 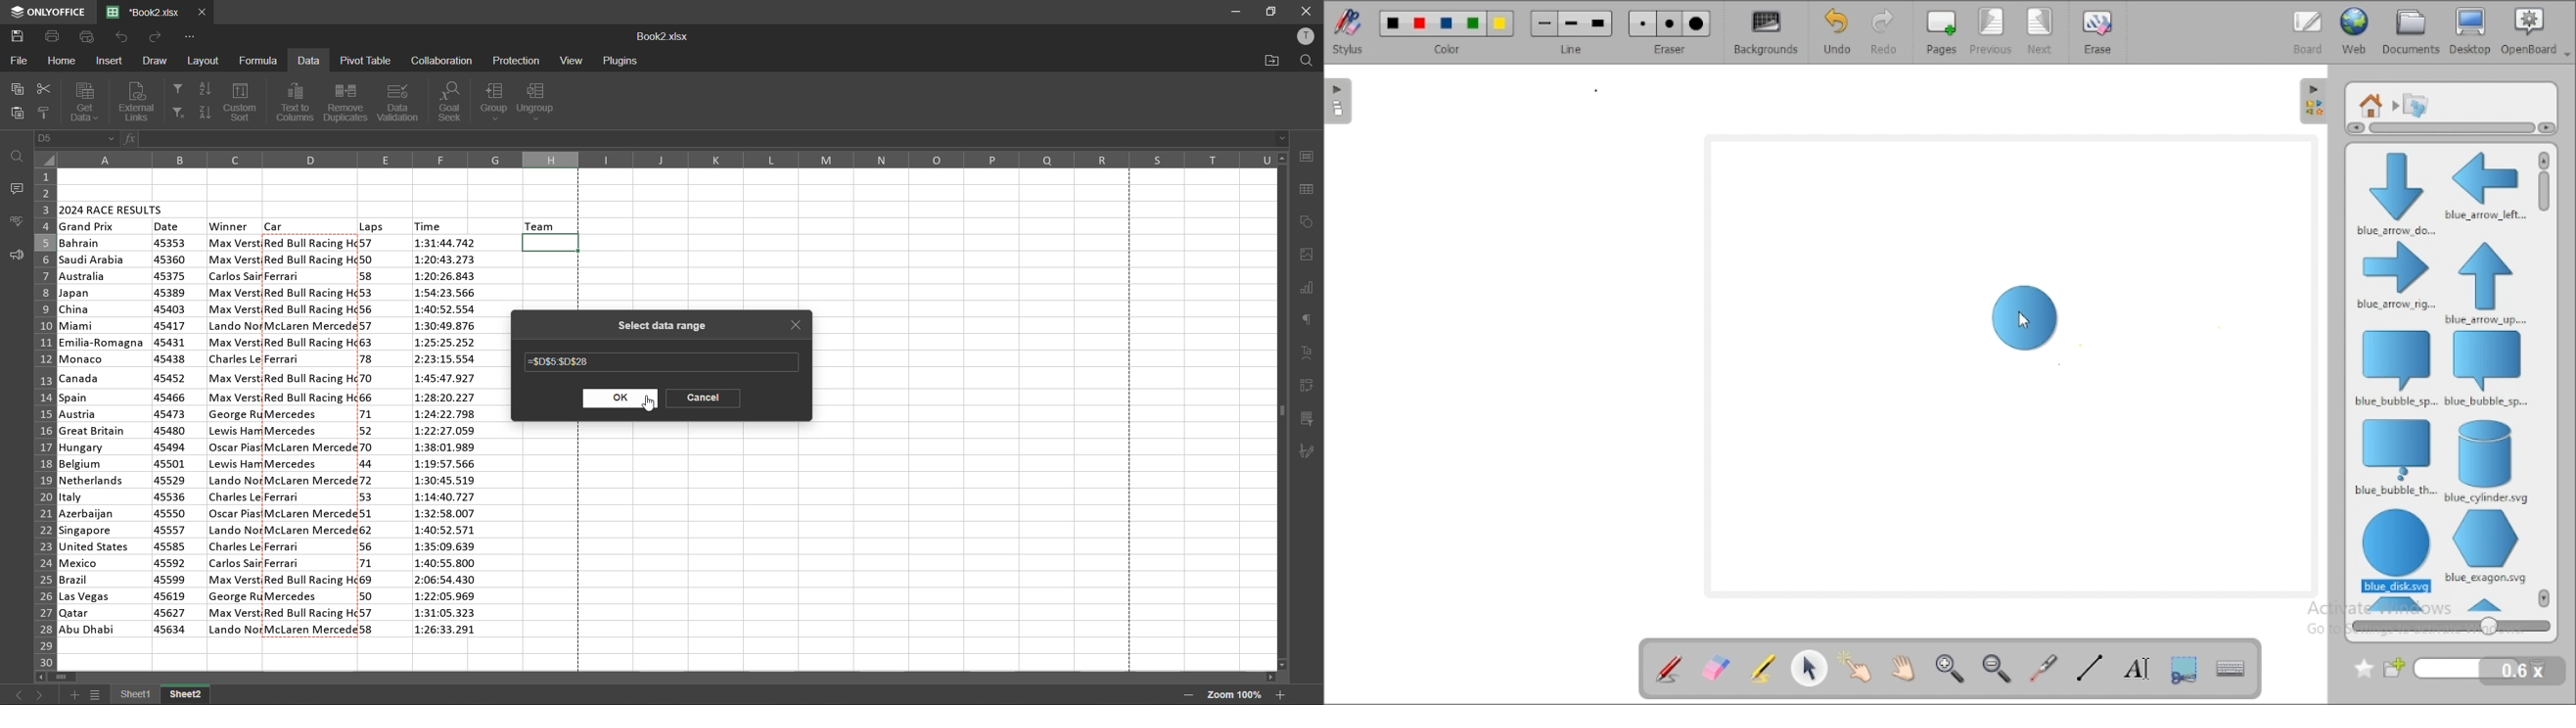 What do you see at coordinates (400, 101) in the screenshot?
I see `data validation` at bounding box center [400, 101].